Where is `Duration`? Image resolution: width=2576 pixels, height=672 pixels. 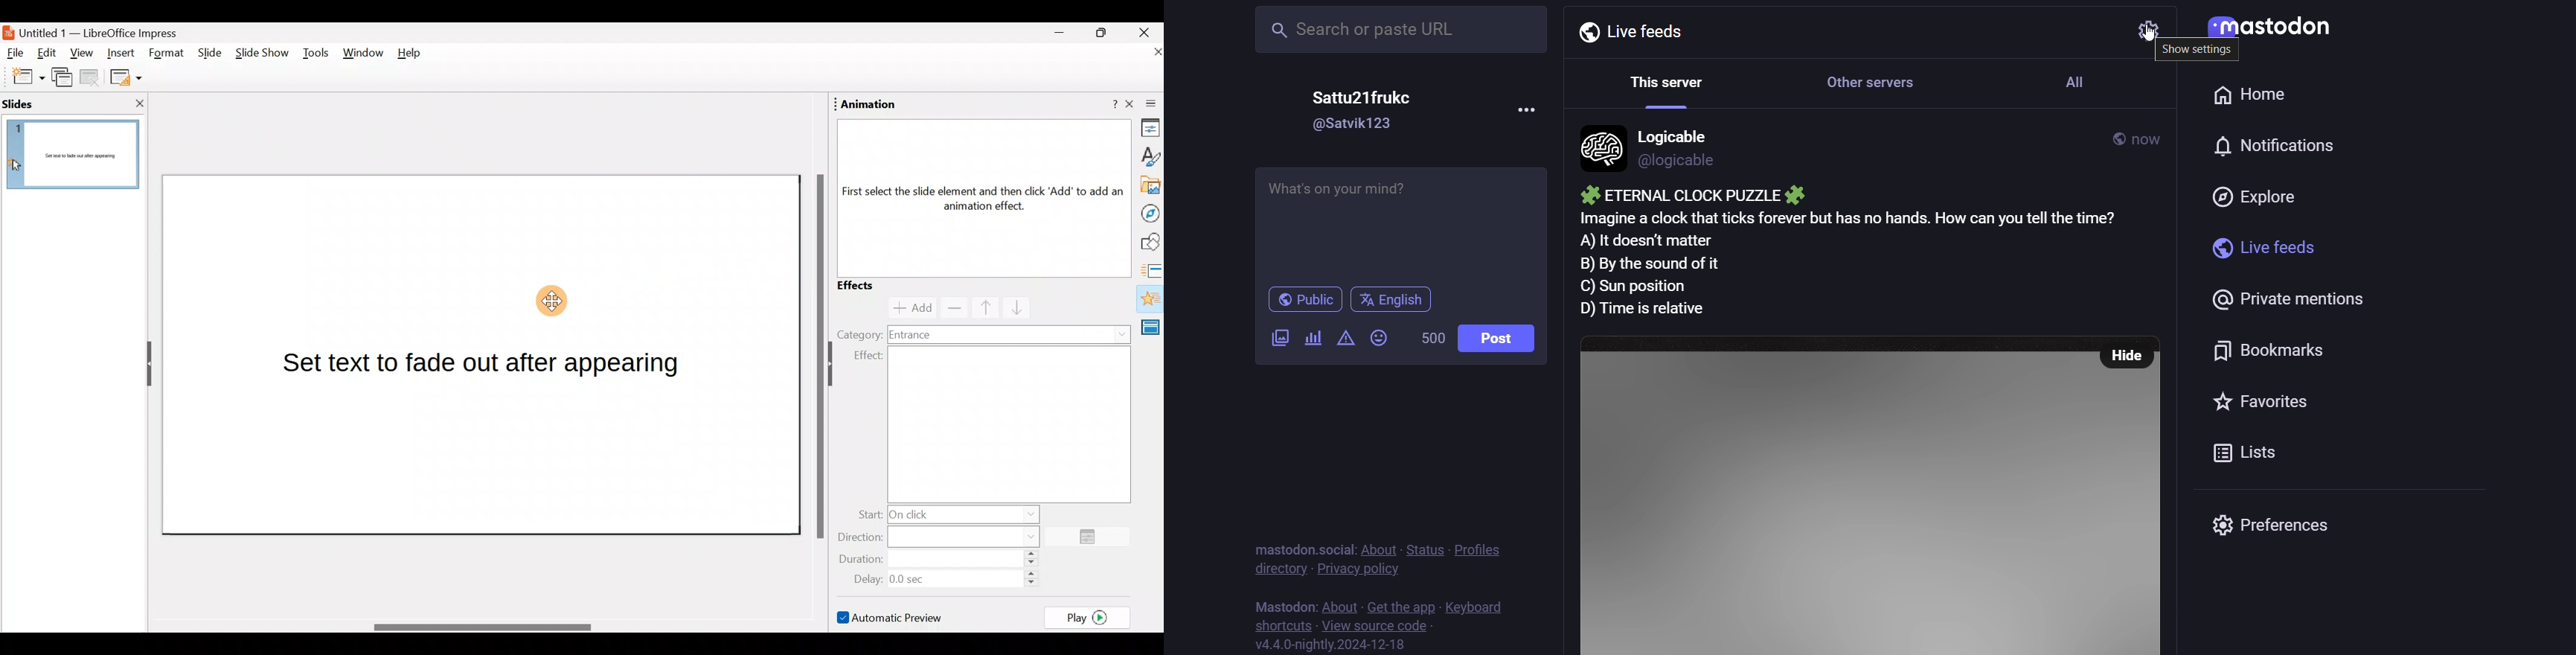
Duration is located at coordinates (943, 560).